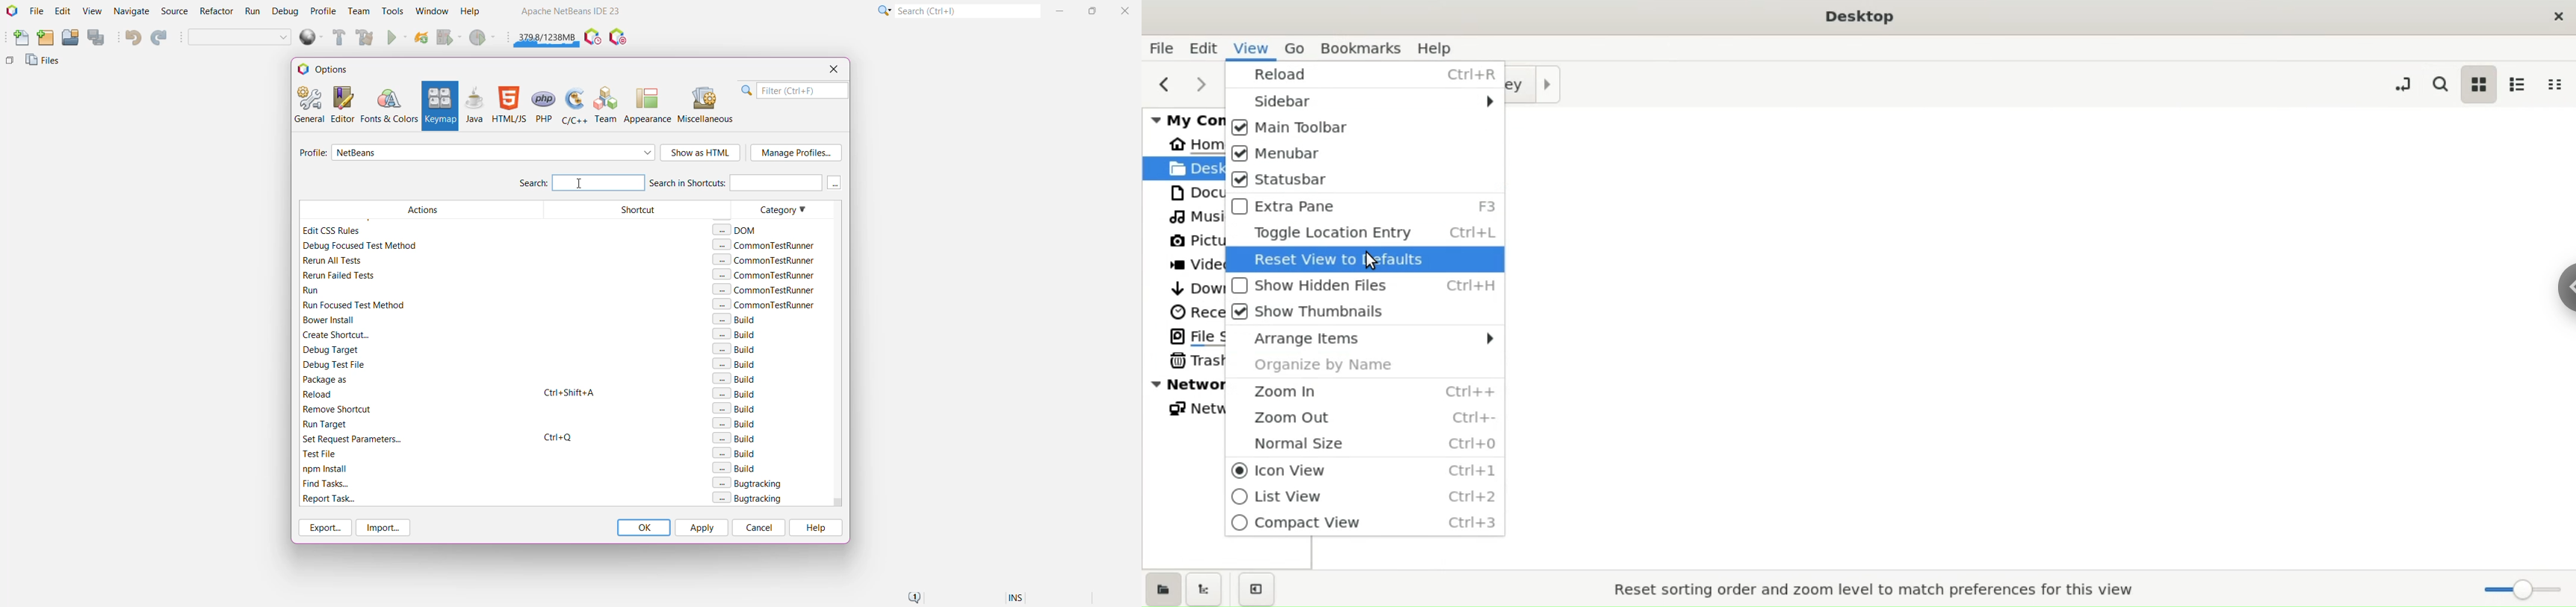 The width and height of the screenshot is (2576, 616). Describe the element at coordinates (796, 153) in the screenshot. I see `Manage Profile` at that location.